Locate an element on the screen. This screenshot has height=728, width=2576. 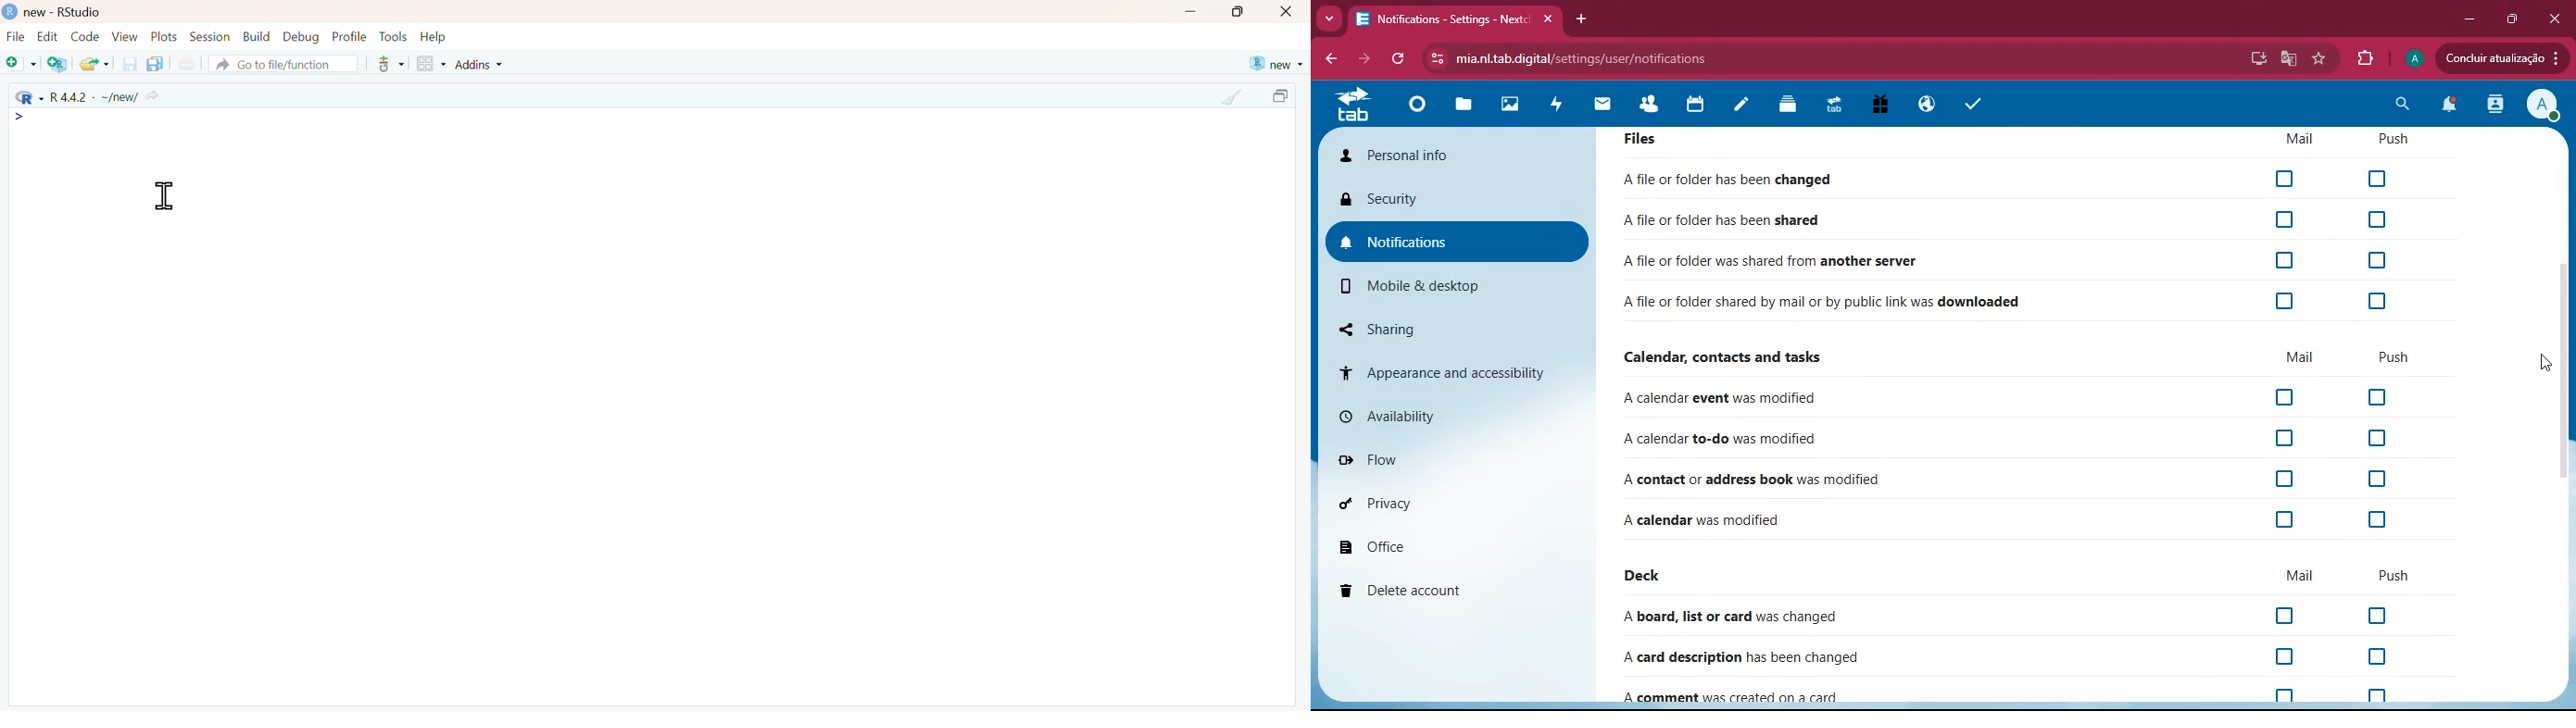
office is located at coordinates (1432, 546).